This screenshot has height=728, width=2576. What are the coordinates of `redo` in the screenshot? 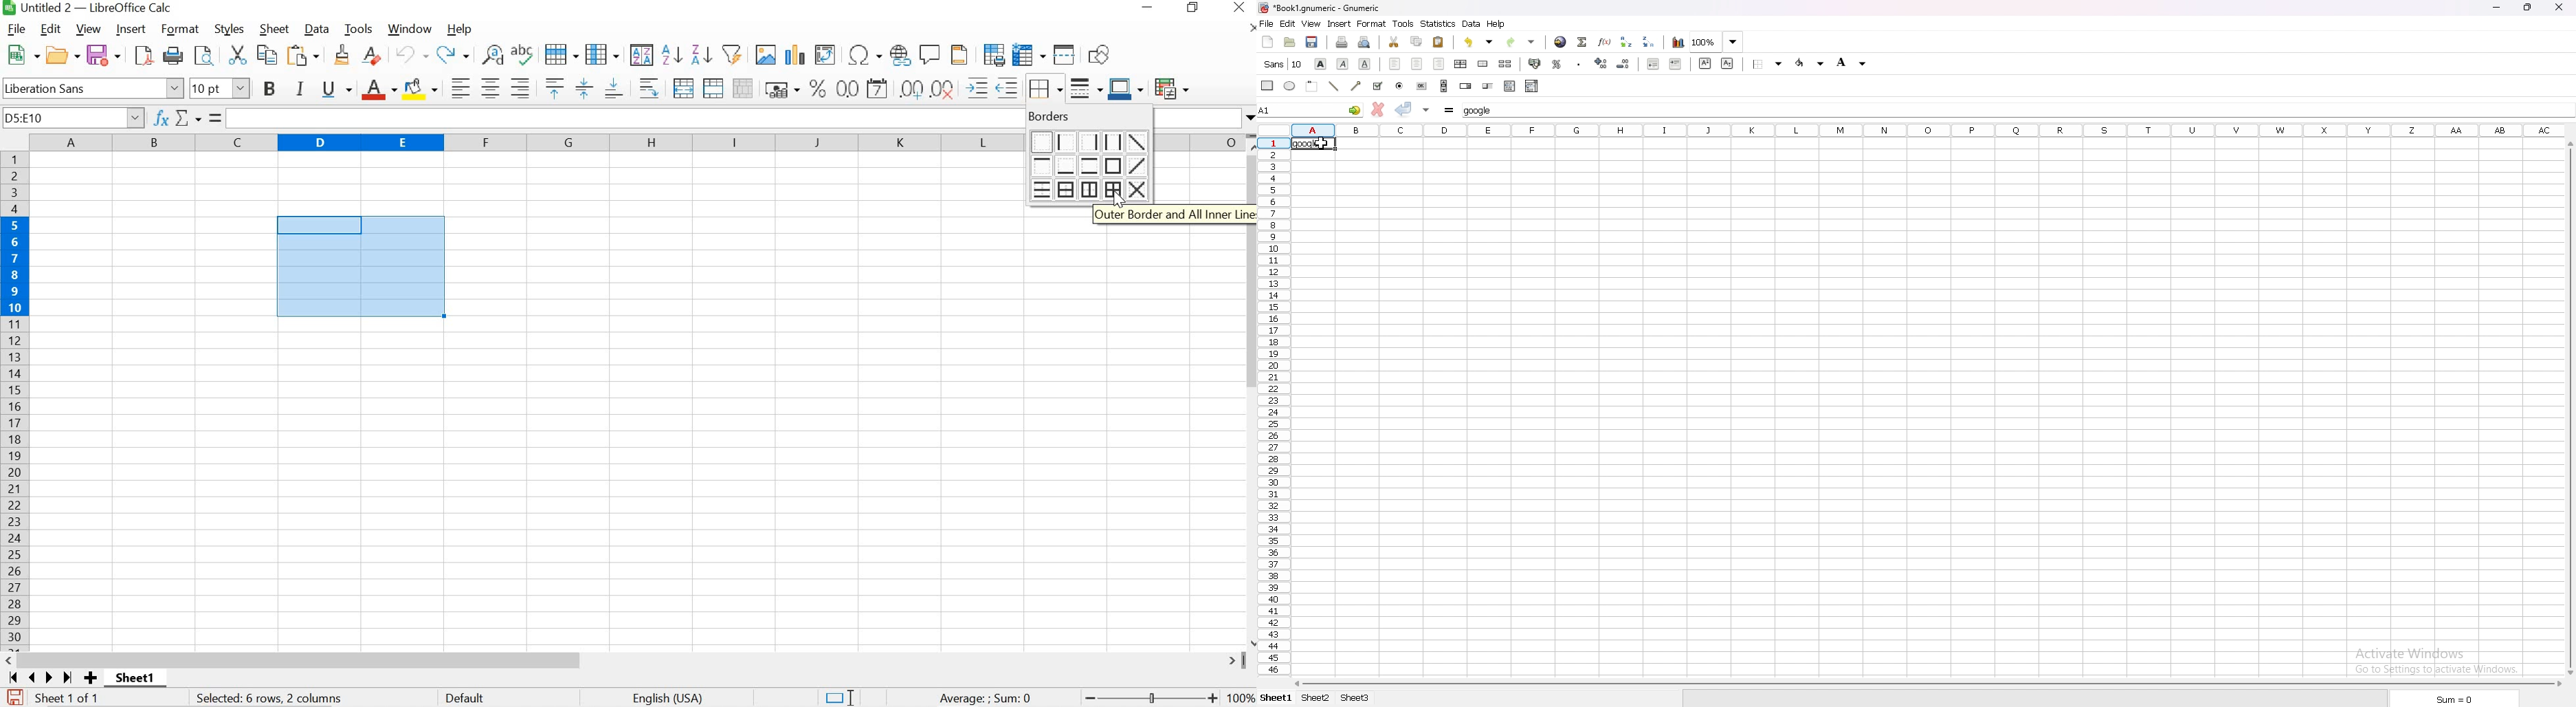 It's located at (1522, 42).